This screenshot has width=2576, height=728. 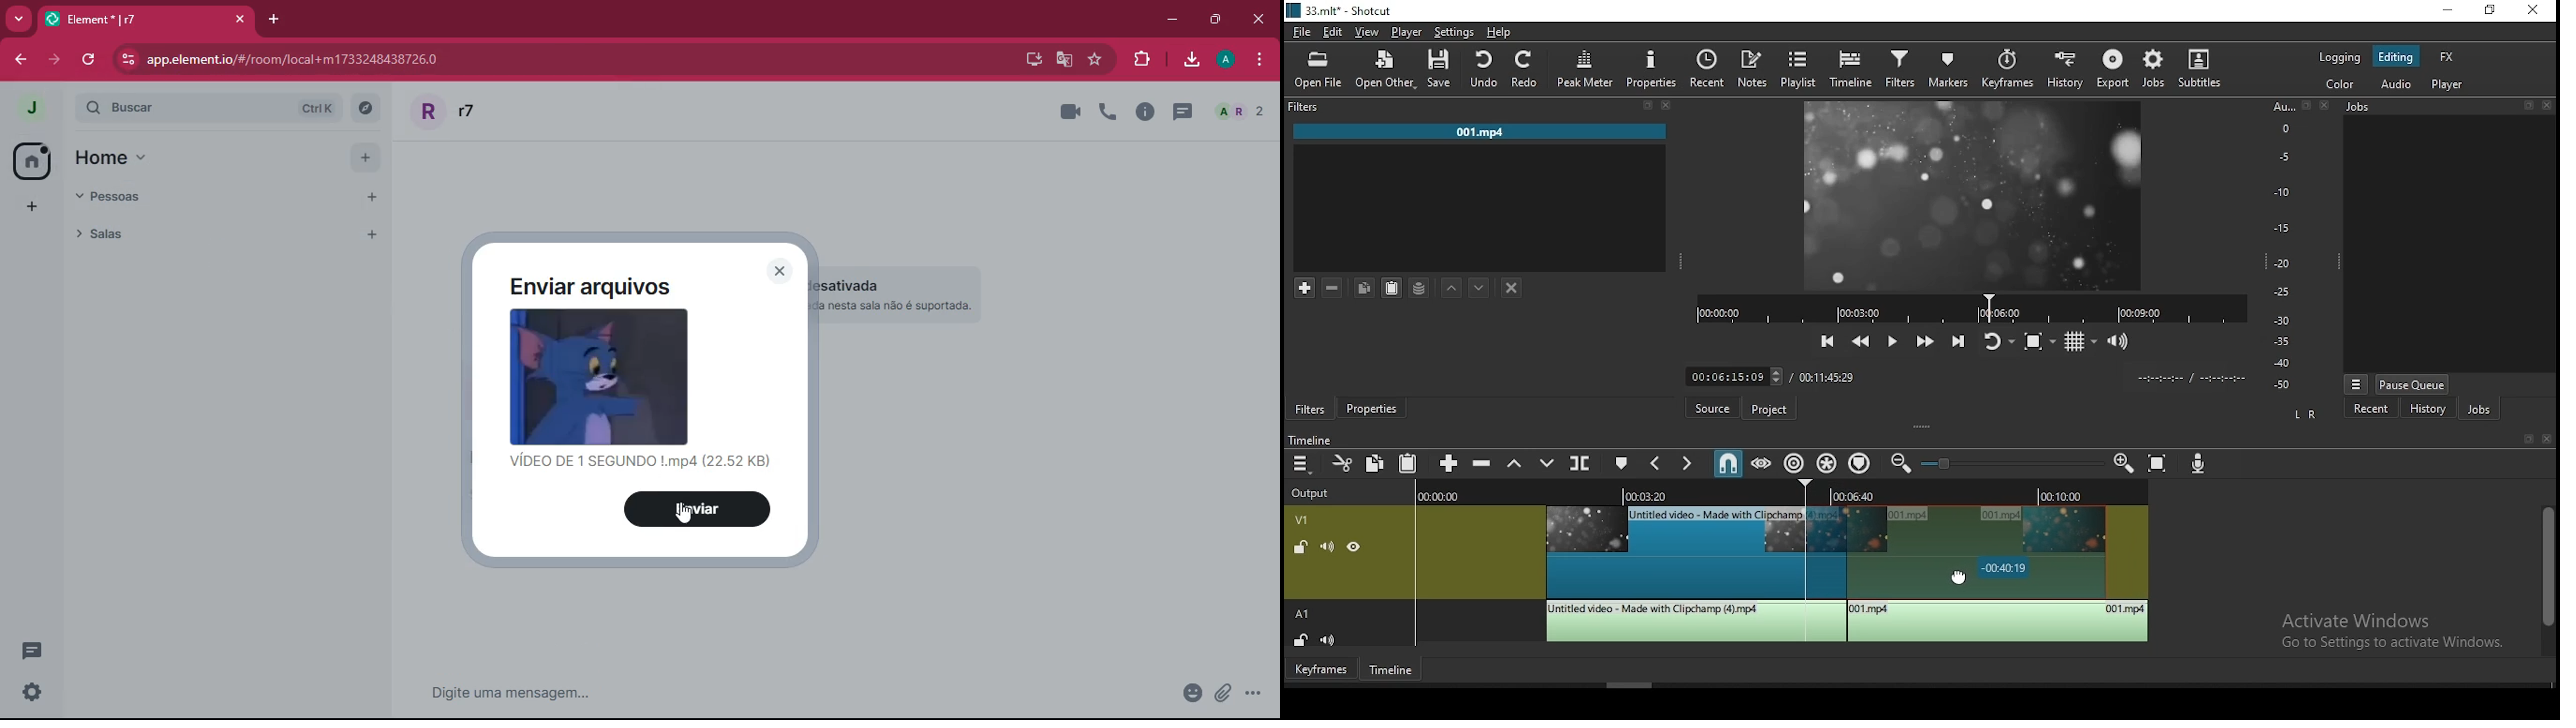 What do you see at coordinates (337, 59) in the screenshot?
I see `app.element.io/#/room/local+m1733248438726.0` at bounding box center [337, 59].